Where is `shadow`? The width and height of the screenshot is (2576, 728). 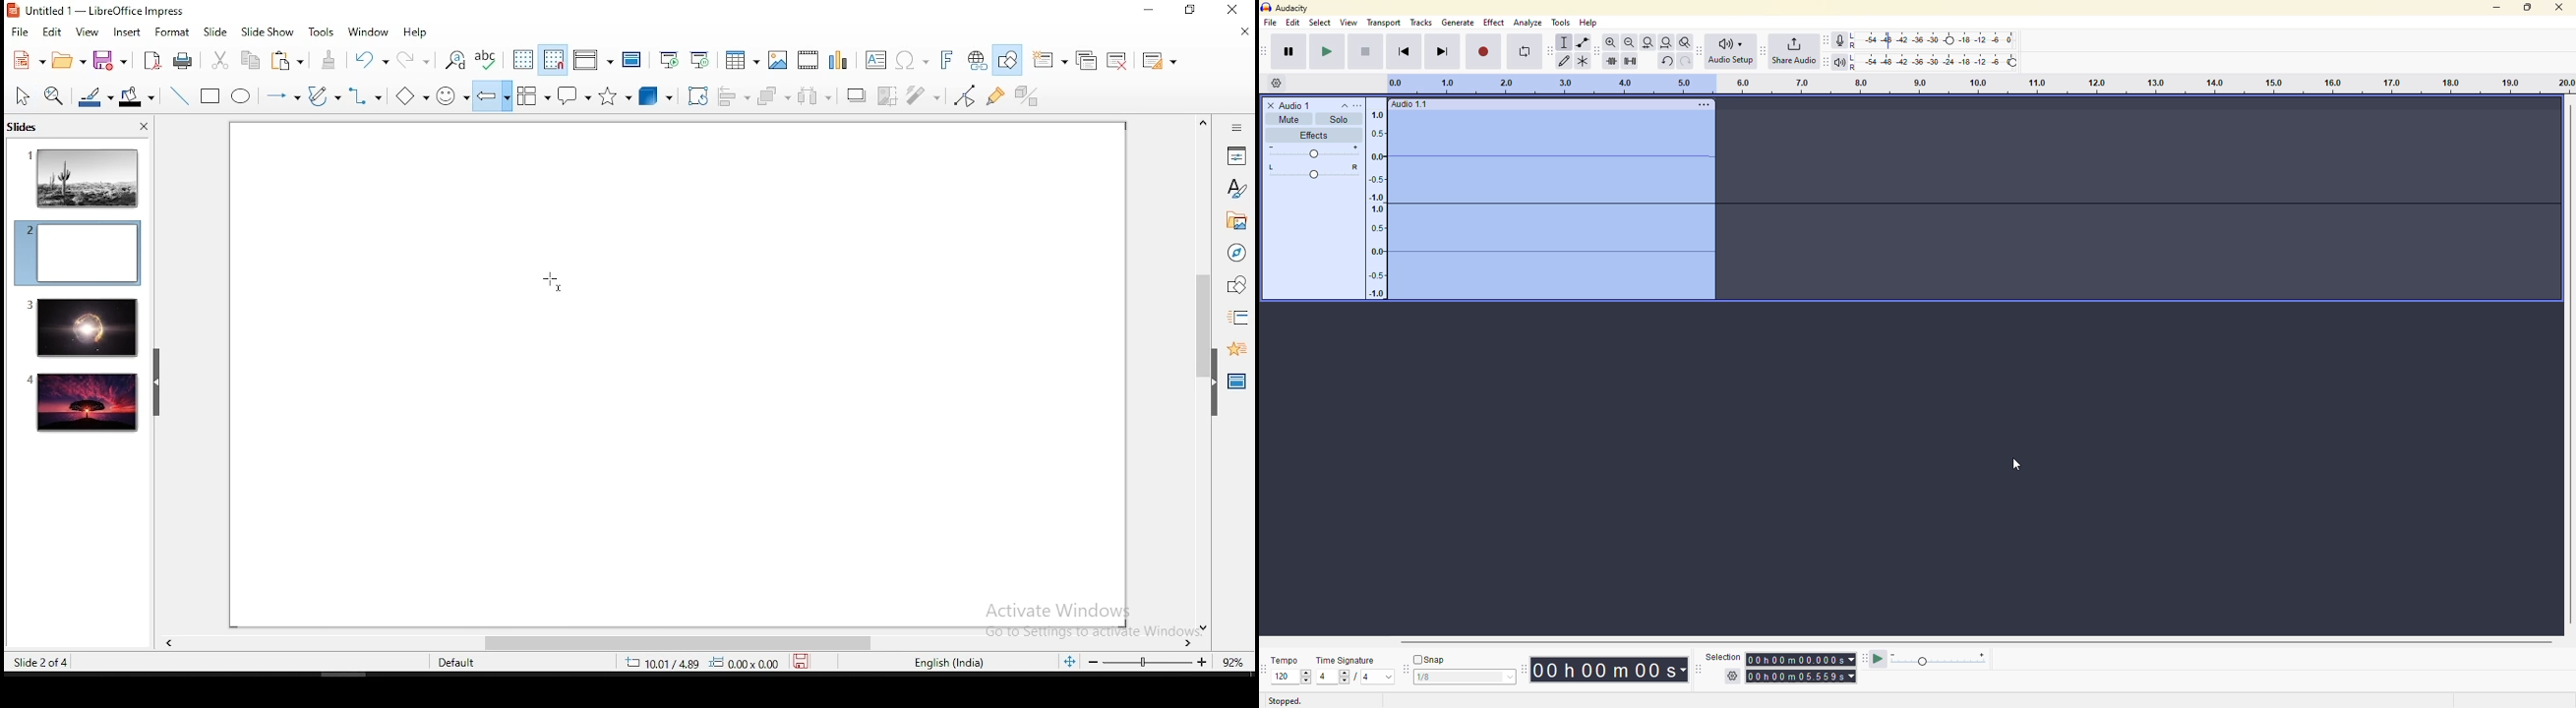
shadow is located at coordinates (856, 93).